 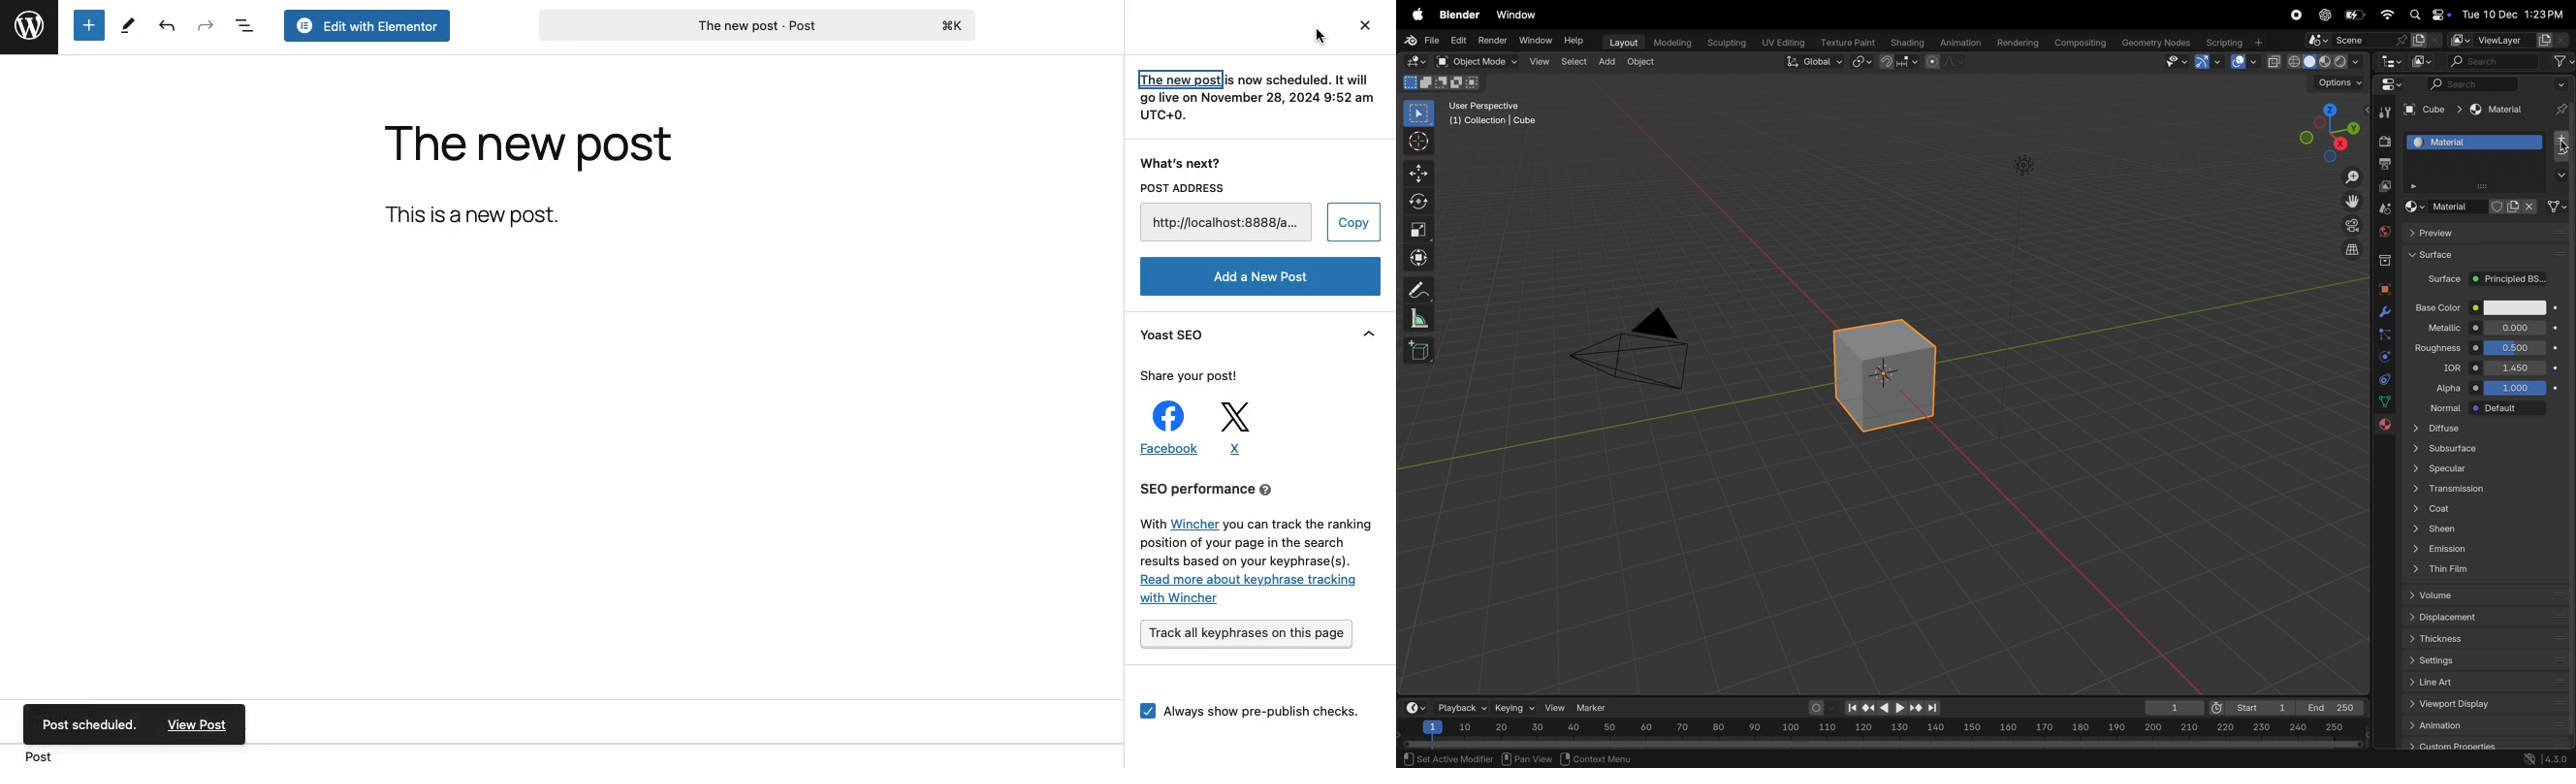 What do you see at coordinates (1255, 277) in the screenshot?
I see `Add new post` at bounding box center [1255, 277].